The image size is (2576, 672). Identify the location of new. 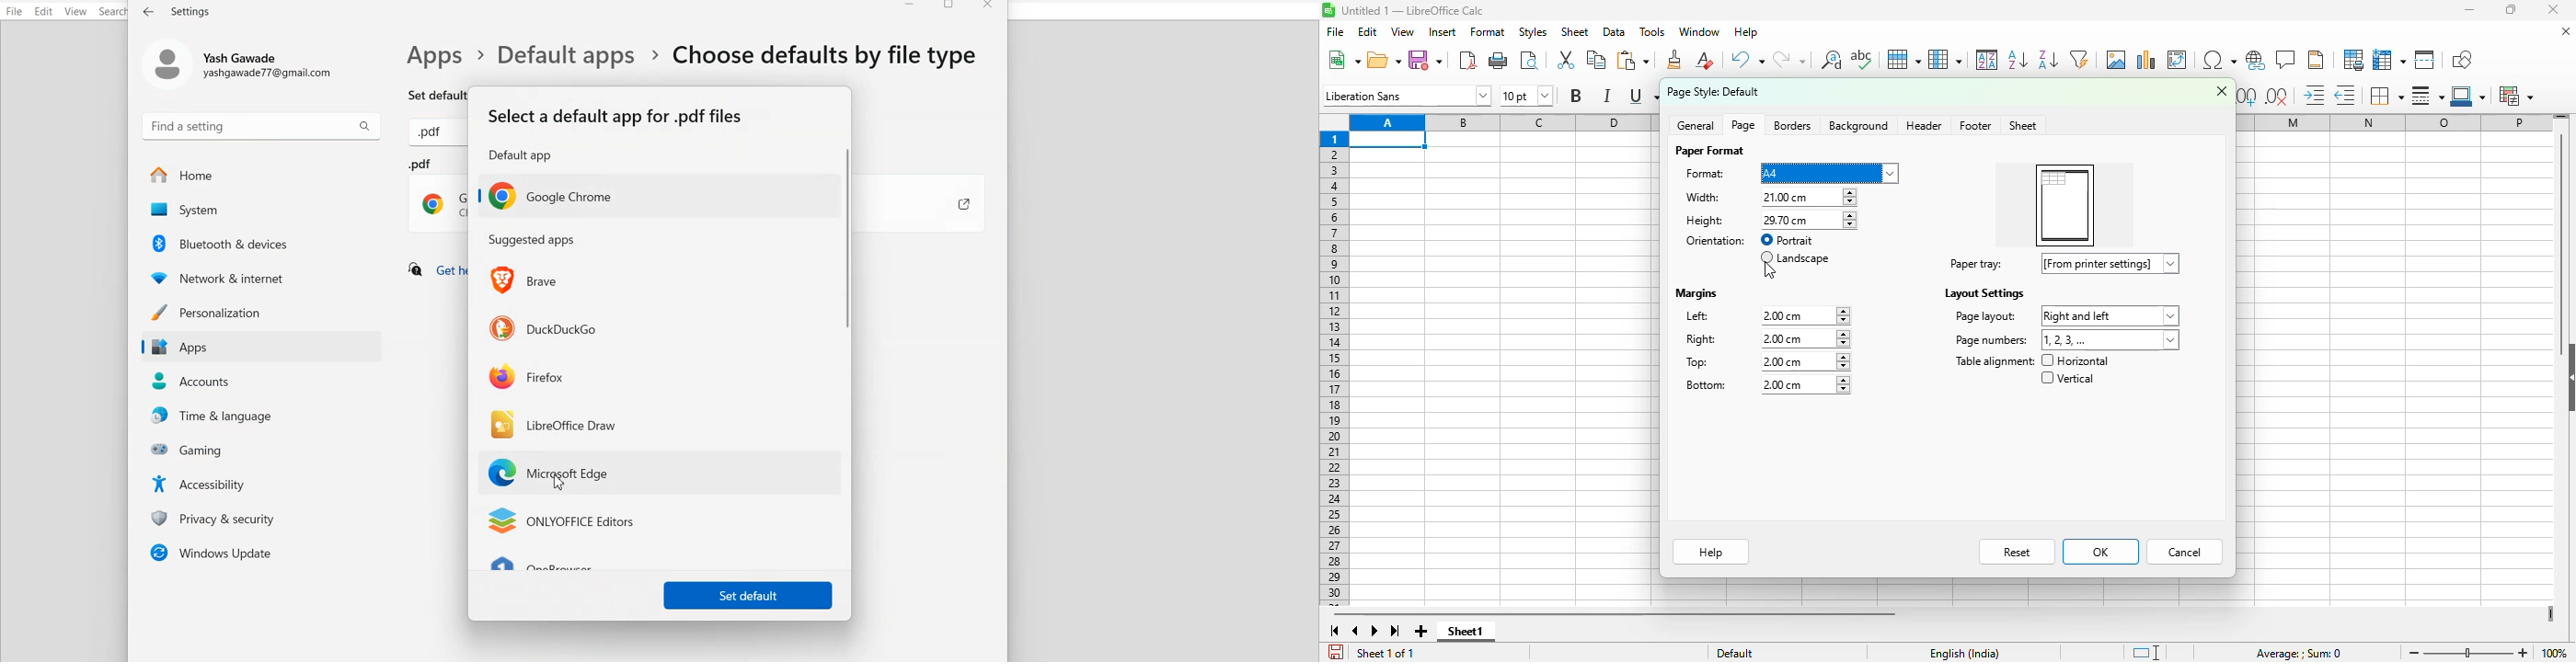
(1343, 60).